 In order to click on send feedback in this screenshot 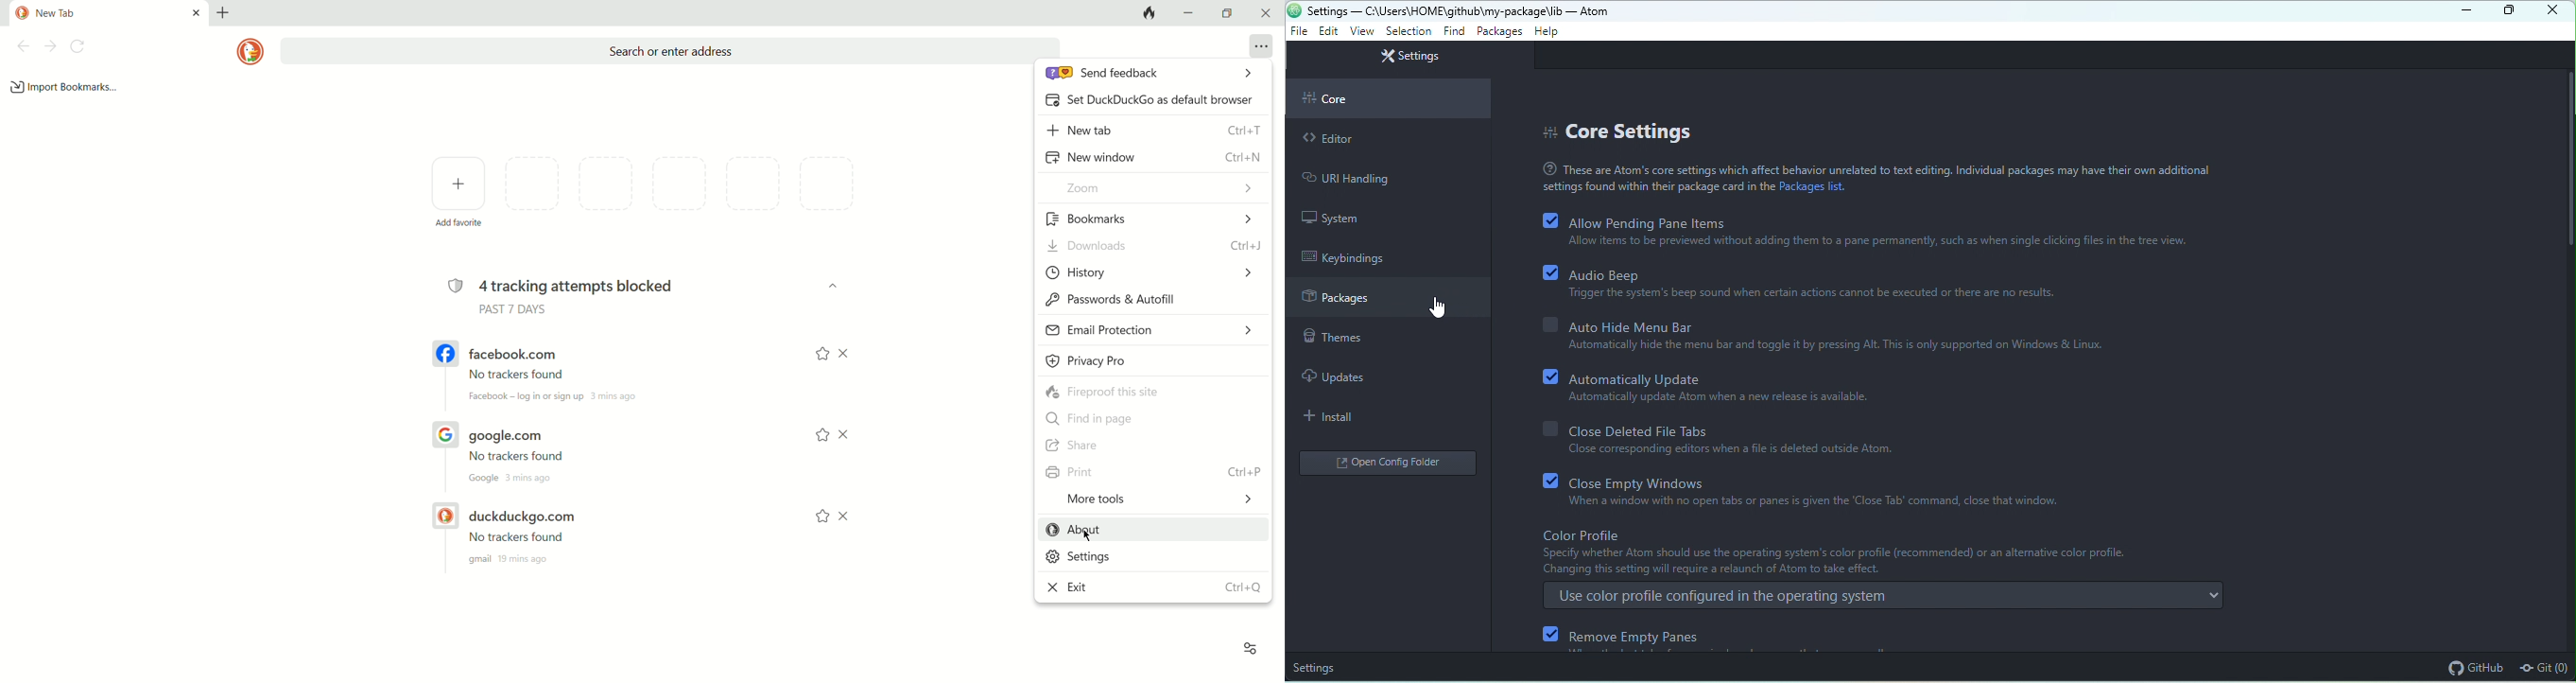, I will do `click(1153, 77)`.